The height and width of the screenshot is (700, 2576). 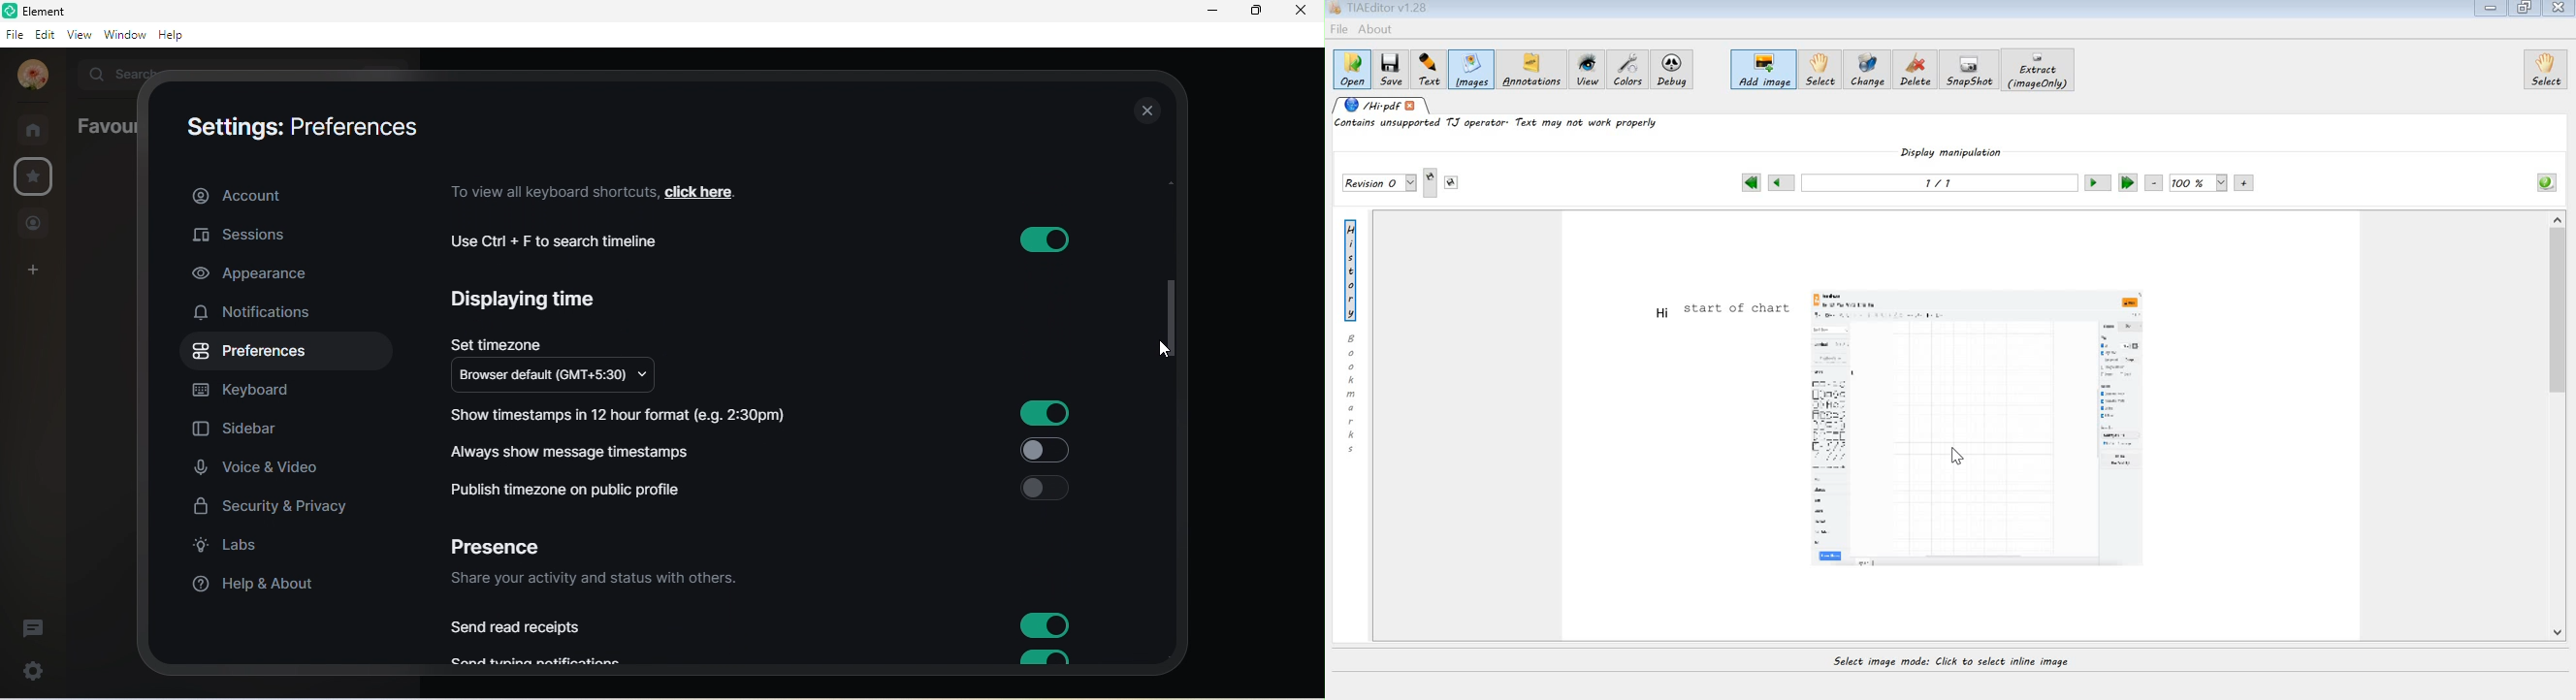 I want to click on home, so click(x=35, y=129).